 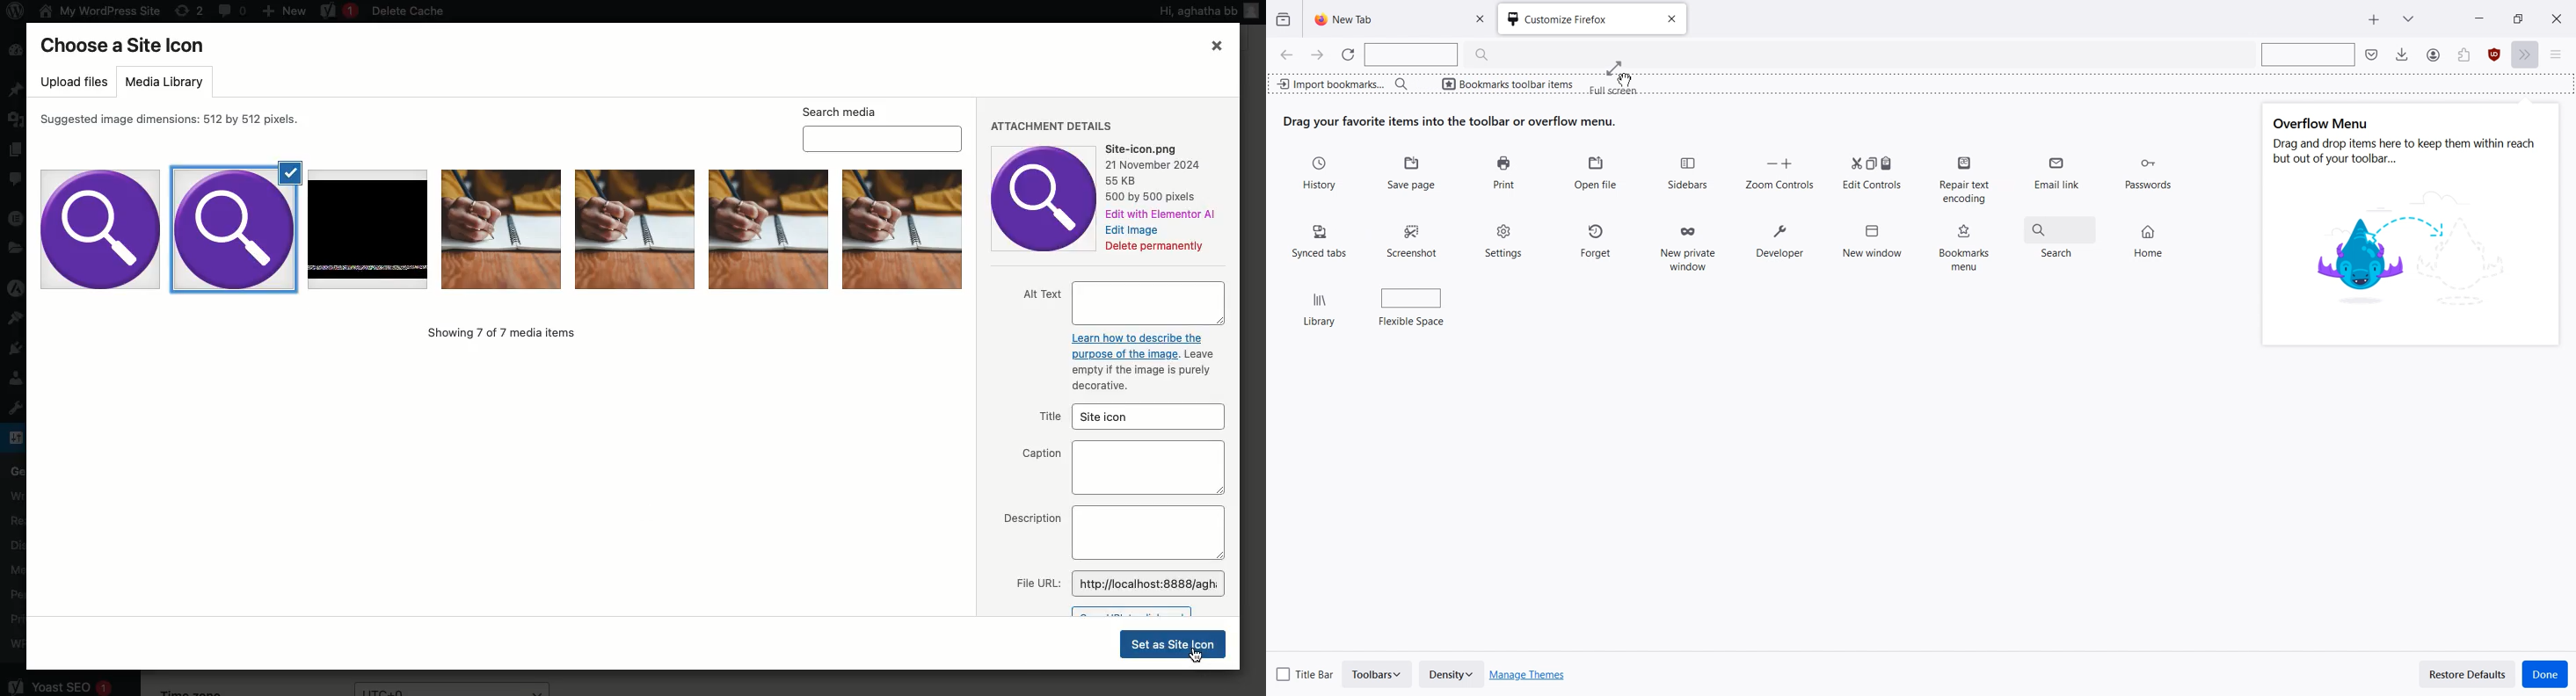 What do you see at coordinates (98, 11) in the screenshot?
I see `My wordpress site` at bounding box center [98, 11].